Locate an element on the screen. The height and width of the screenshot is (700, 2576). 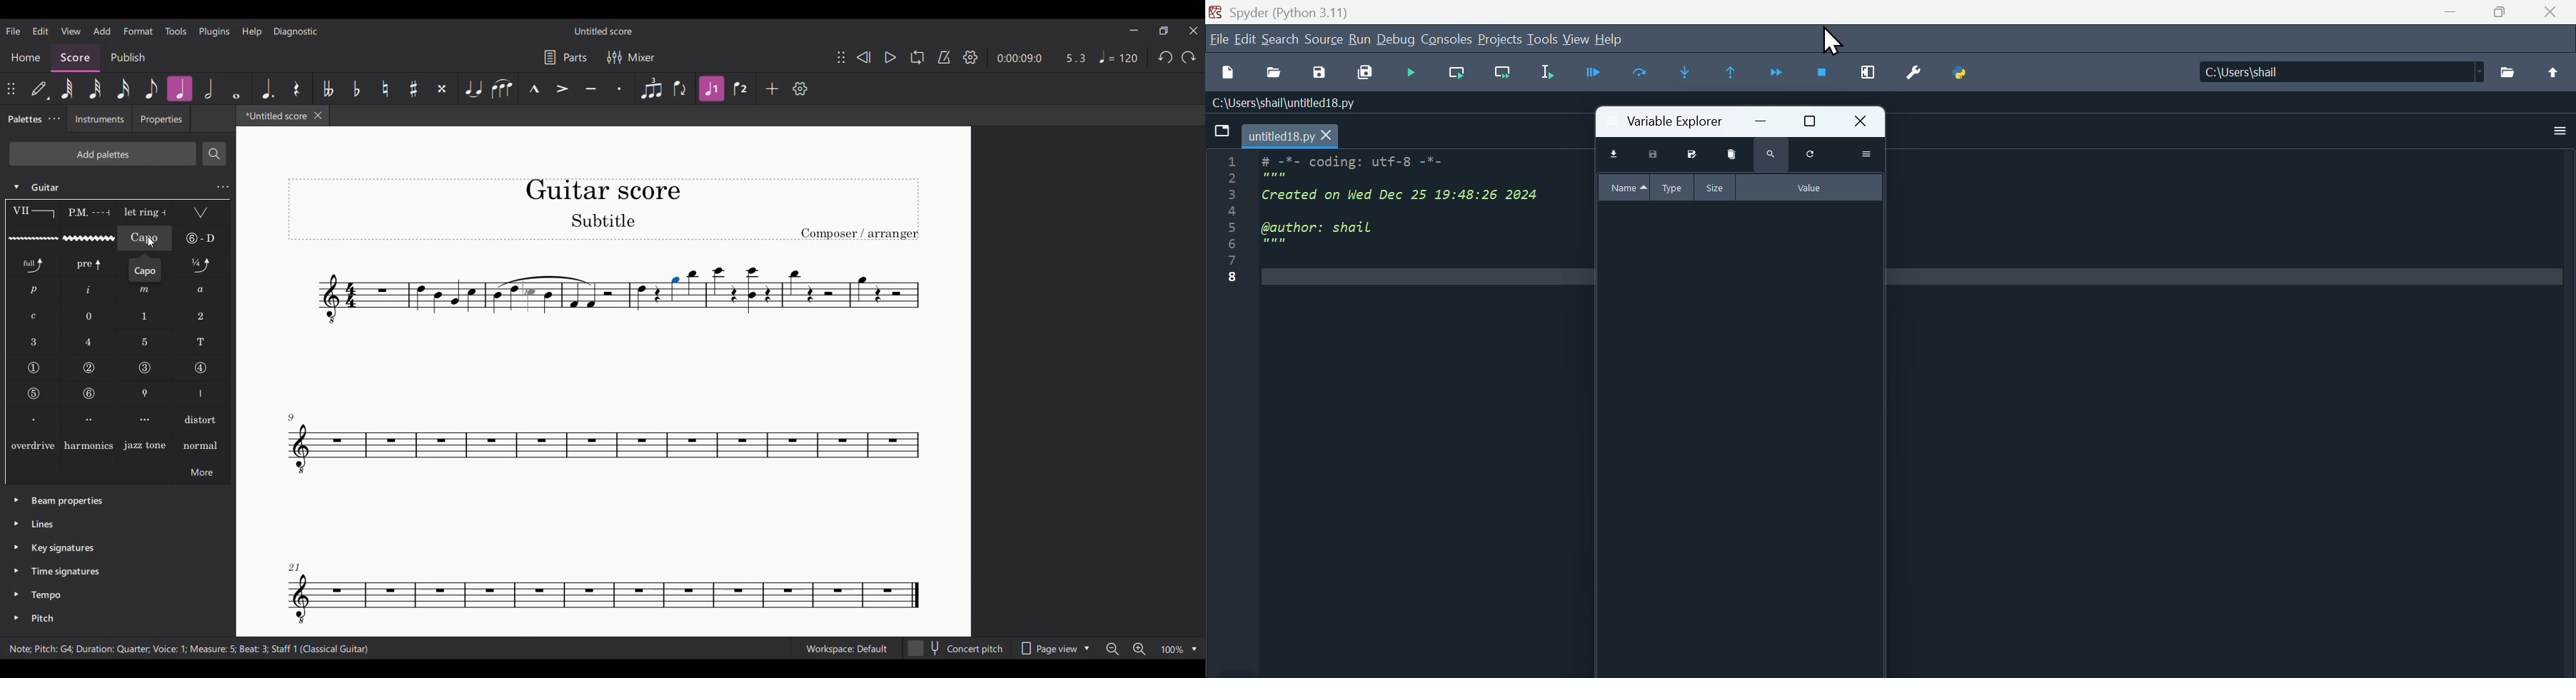
Add palette is located at coordinates (102, 154).